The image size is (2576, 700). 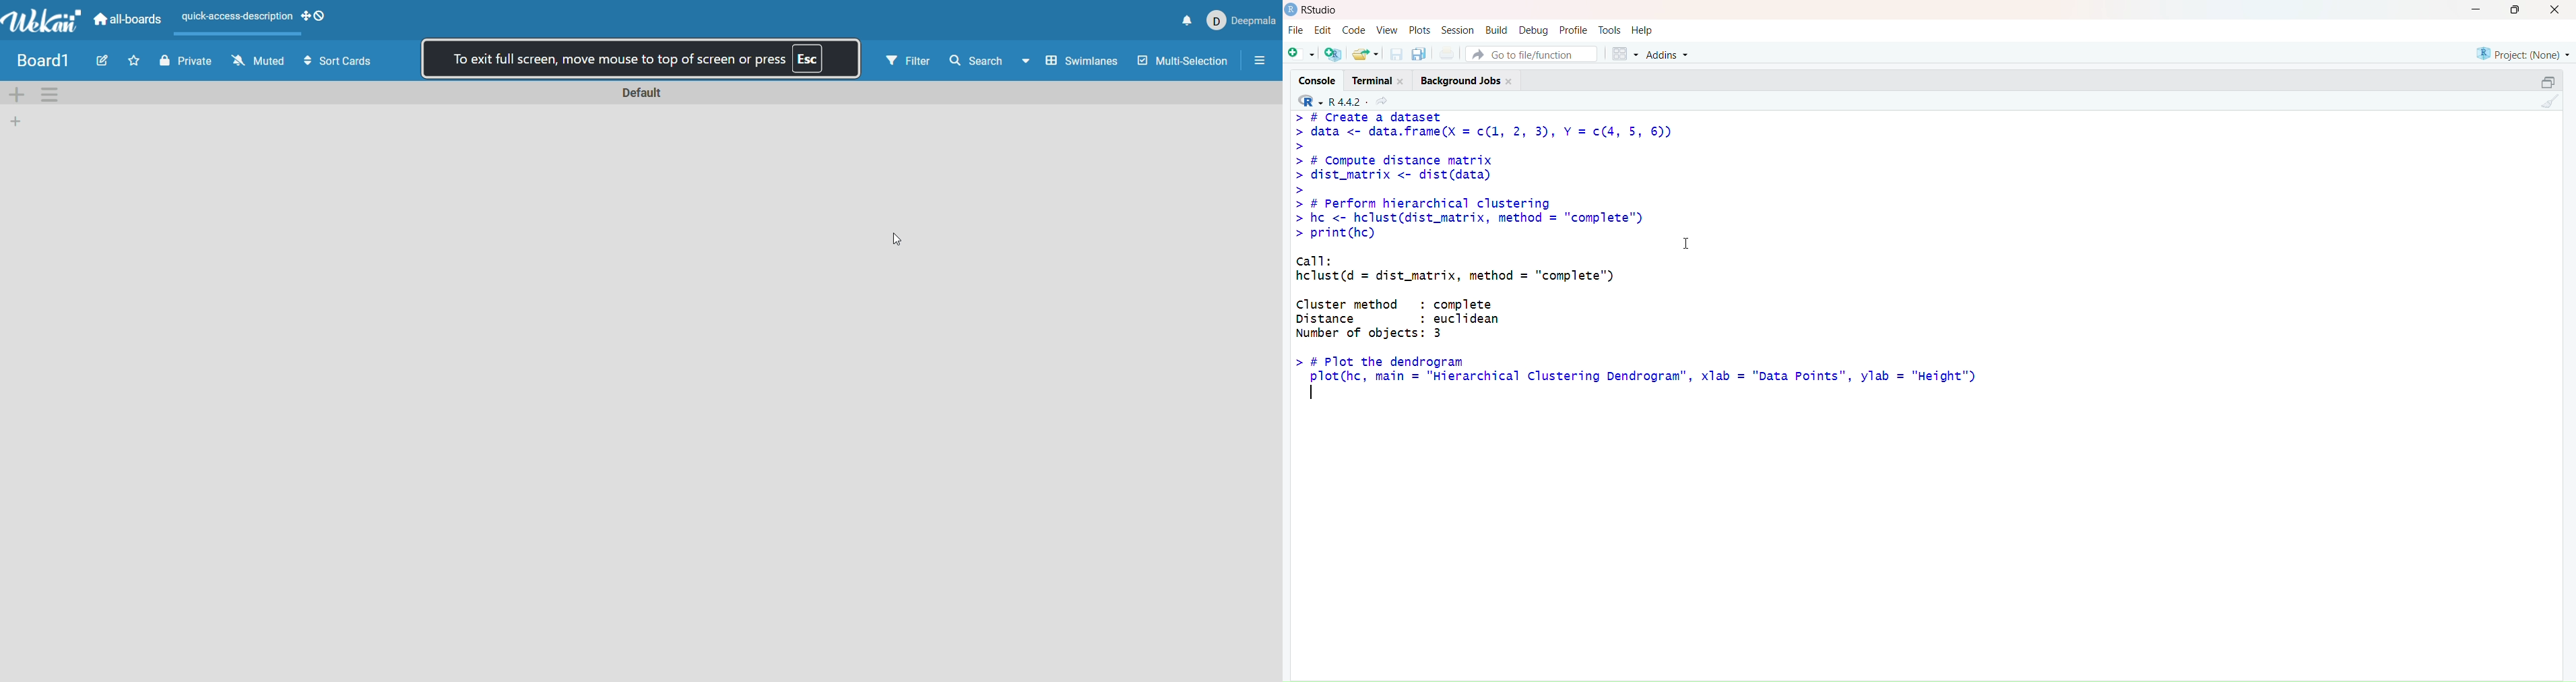 What do you see at coordinates (1643, 31) in the screenshot?
I see `Help` at bounding box center [1643, 31].